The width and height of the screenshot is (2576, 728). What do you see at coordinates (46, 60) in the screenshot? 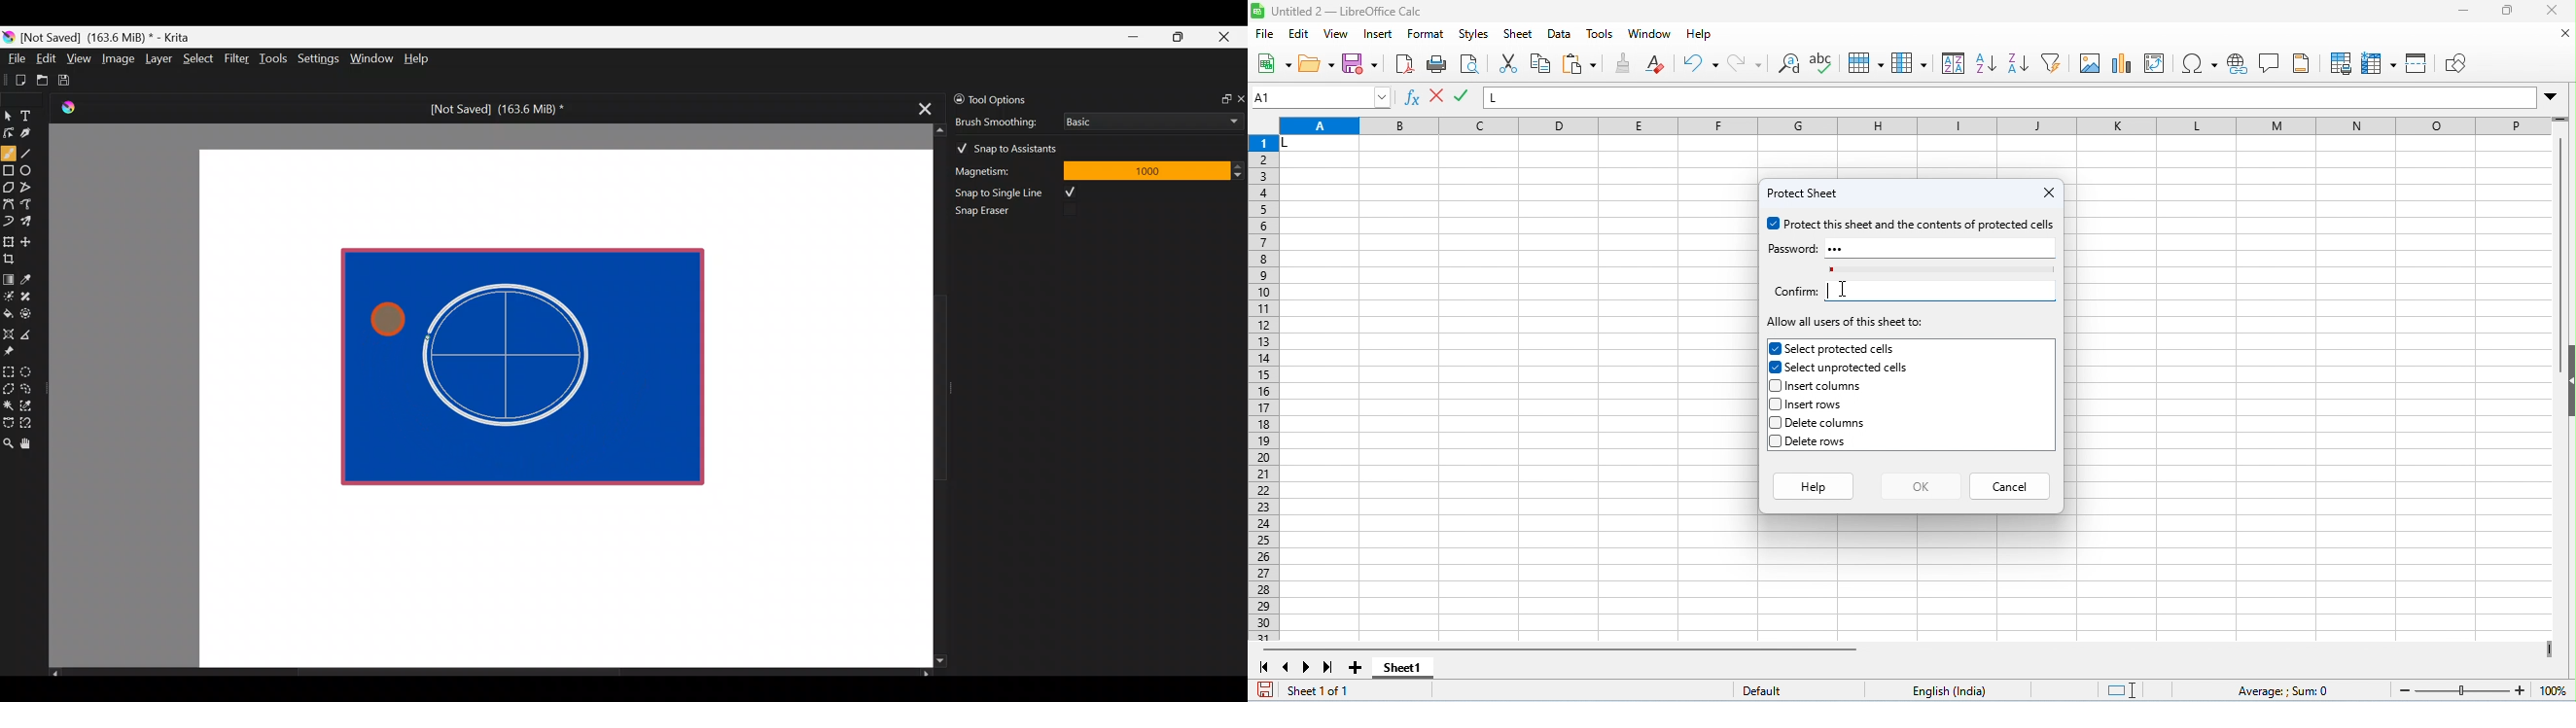
I see `Edit` at bounding box center [46, 60].